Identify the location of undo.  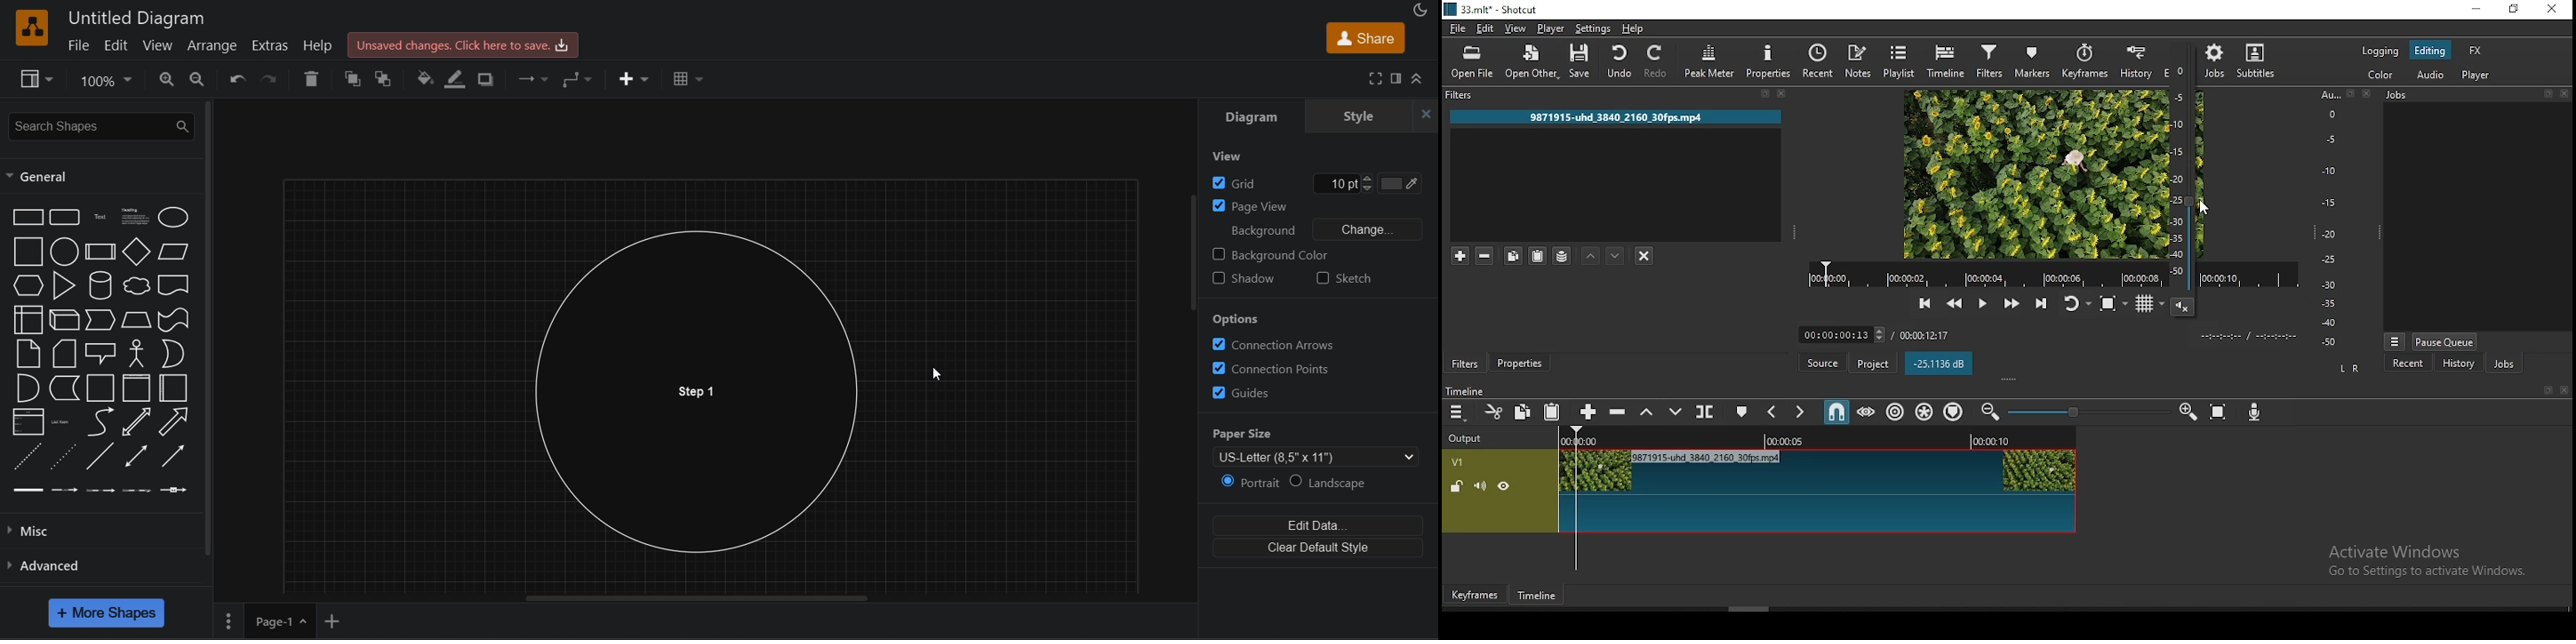
(1622, 60).